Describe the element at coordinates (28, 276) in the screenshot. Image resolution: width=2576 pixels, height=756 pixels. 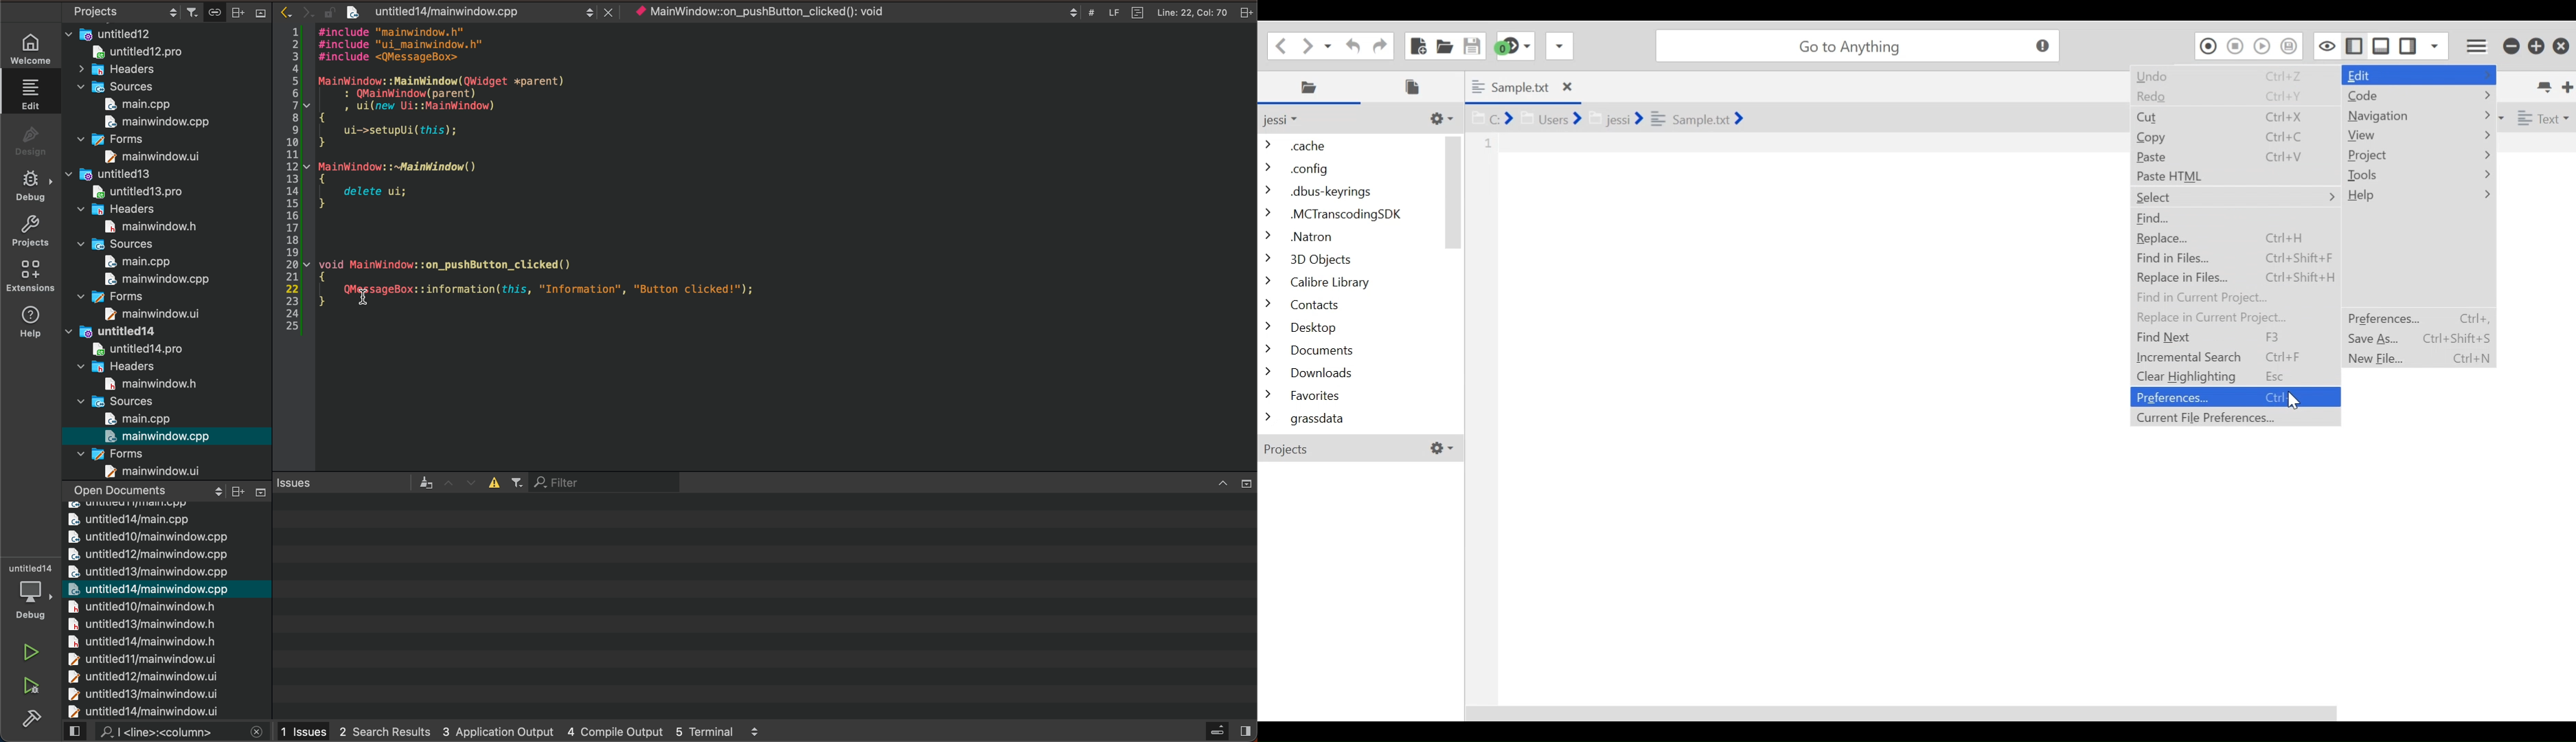
I see `Extensions` at that location.